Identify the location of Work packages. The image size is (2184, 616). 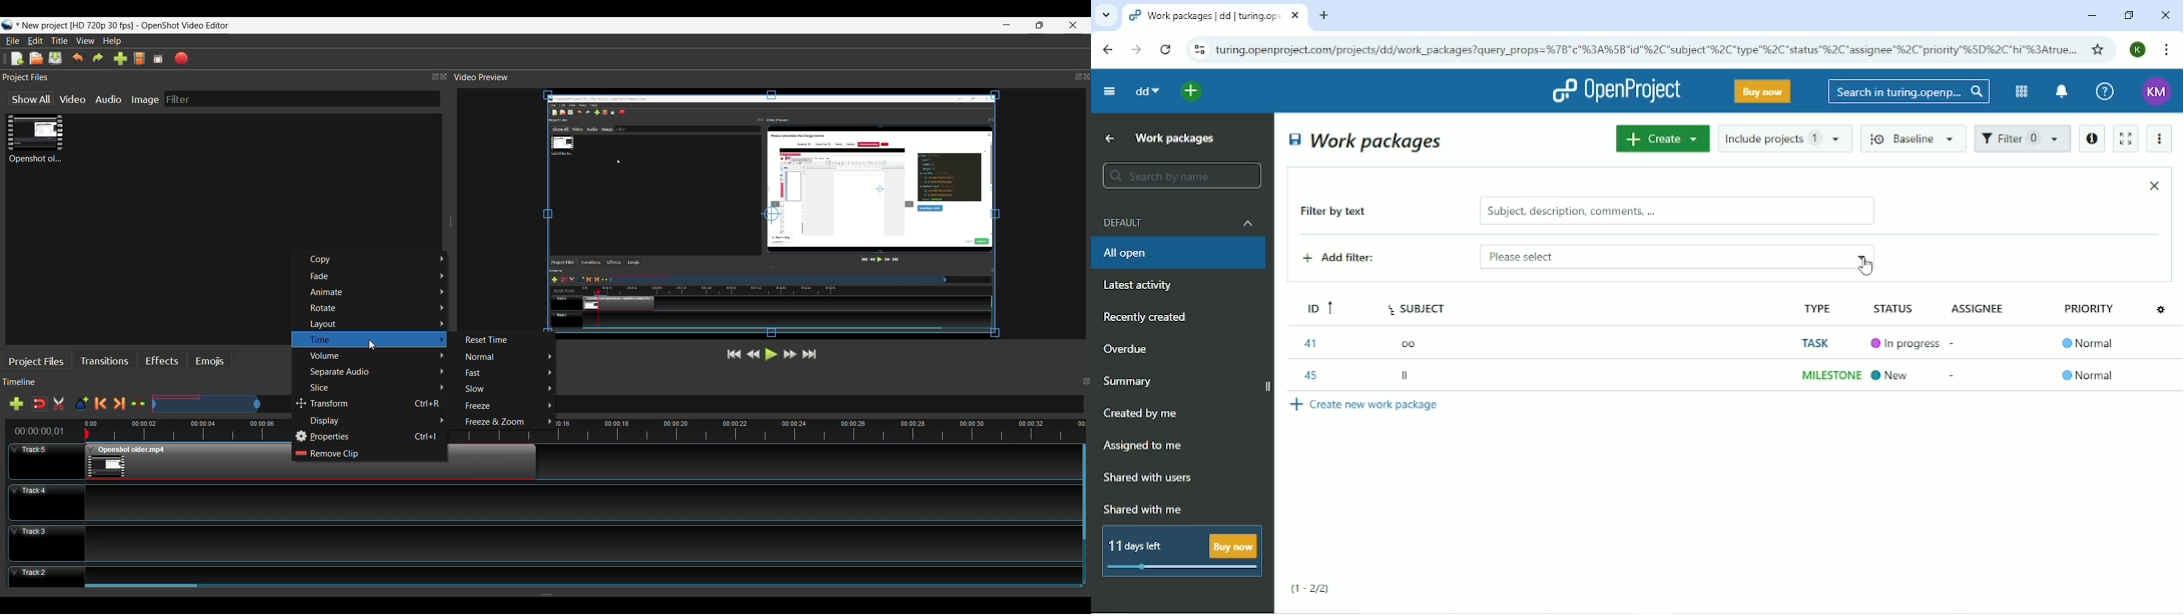
(1176, 137).